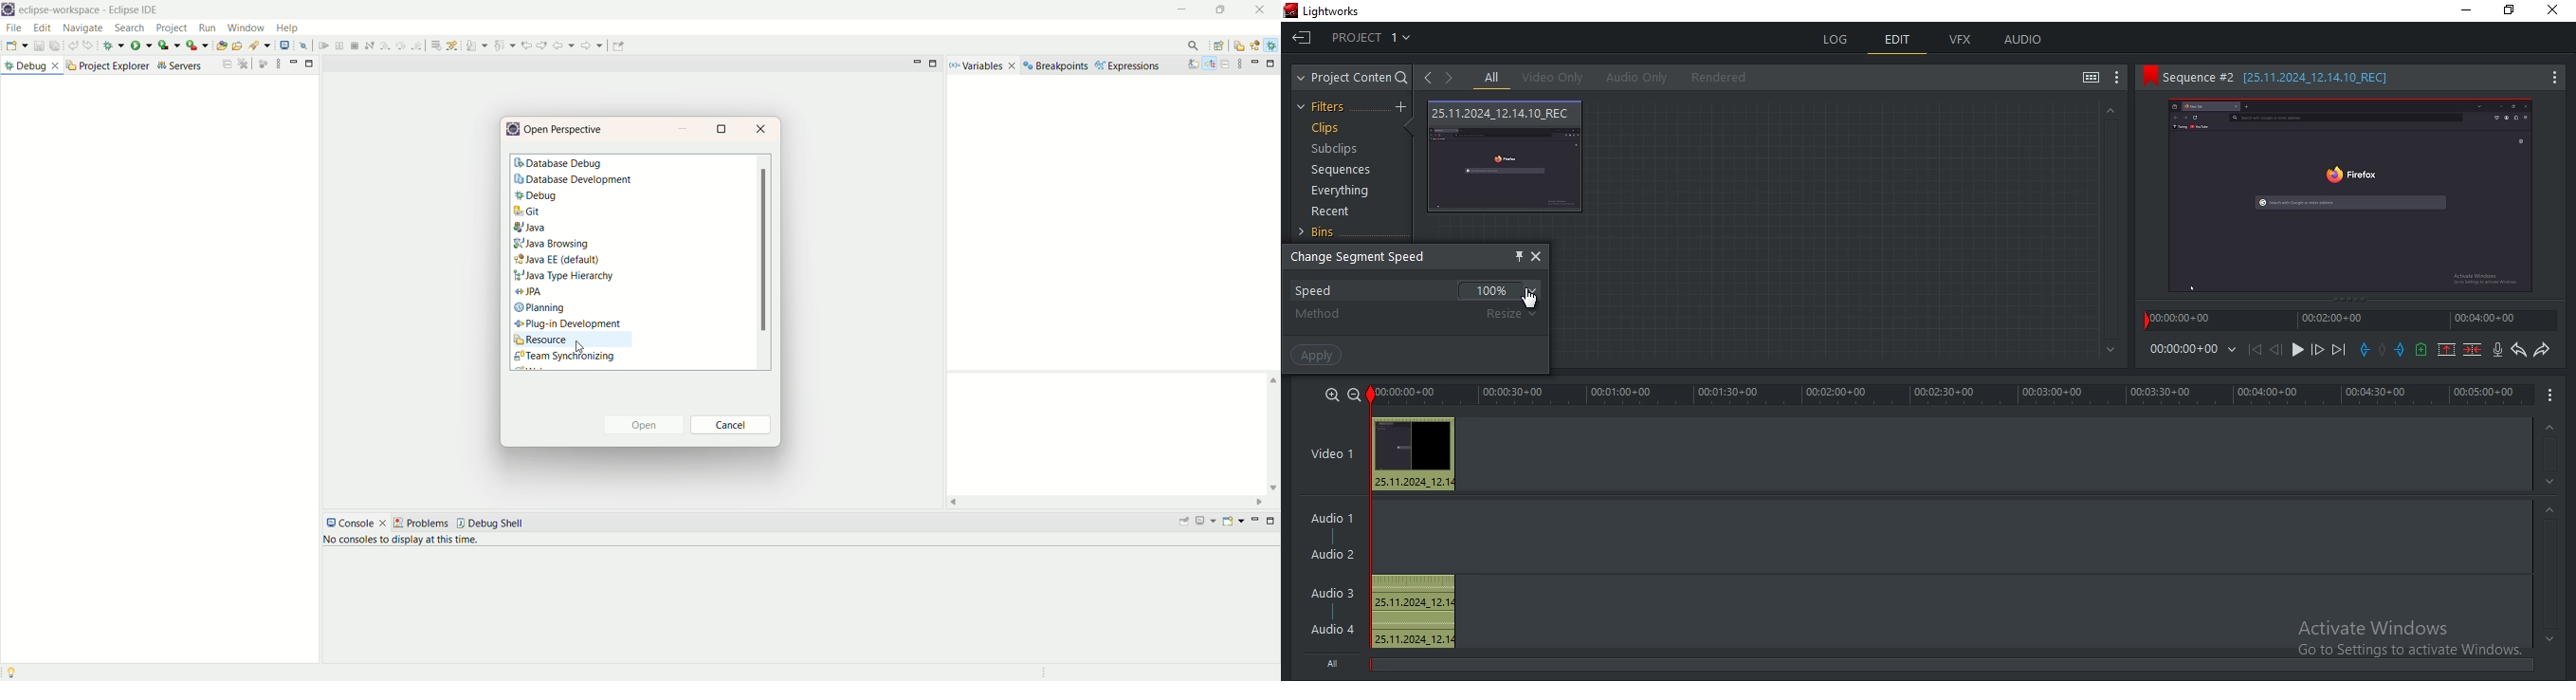  I want to click on show logical structure, so click(1211, 64).